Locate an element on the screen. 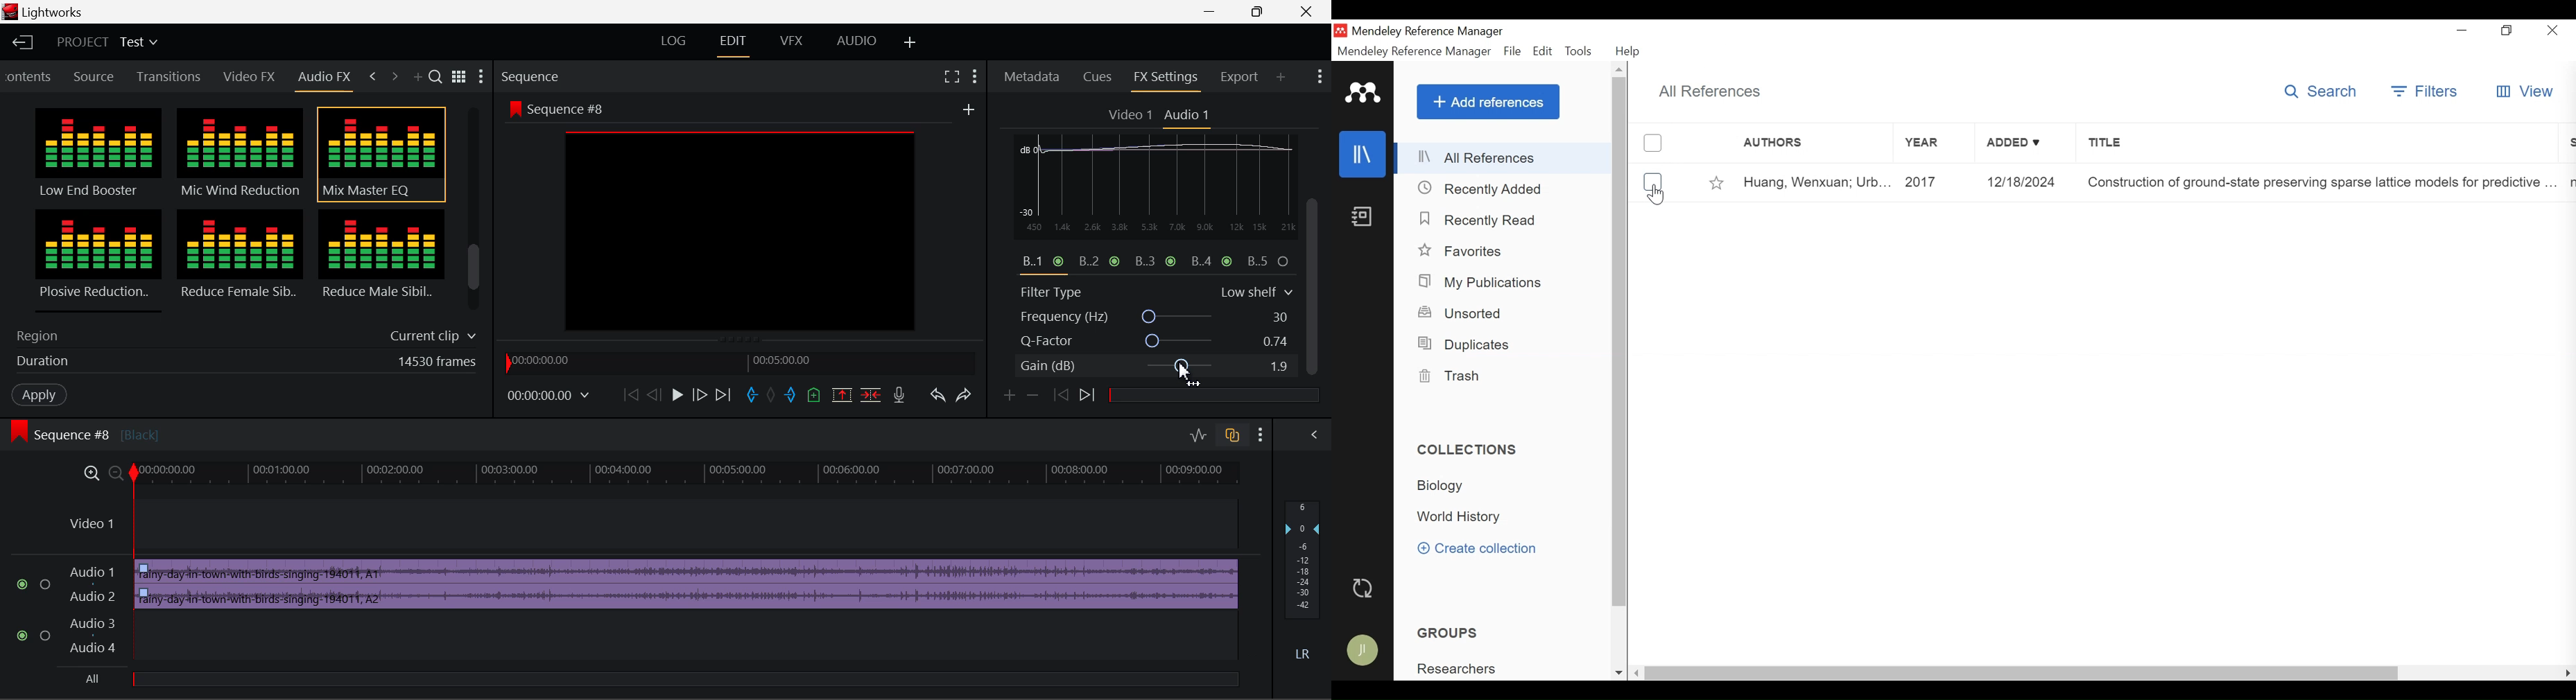 The image size is (2576, 700). Record Voiceover is located at coordinates (898, 396).